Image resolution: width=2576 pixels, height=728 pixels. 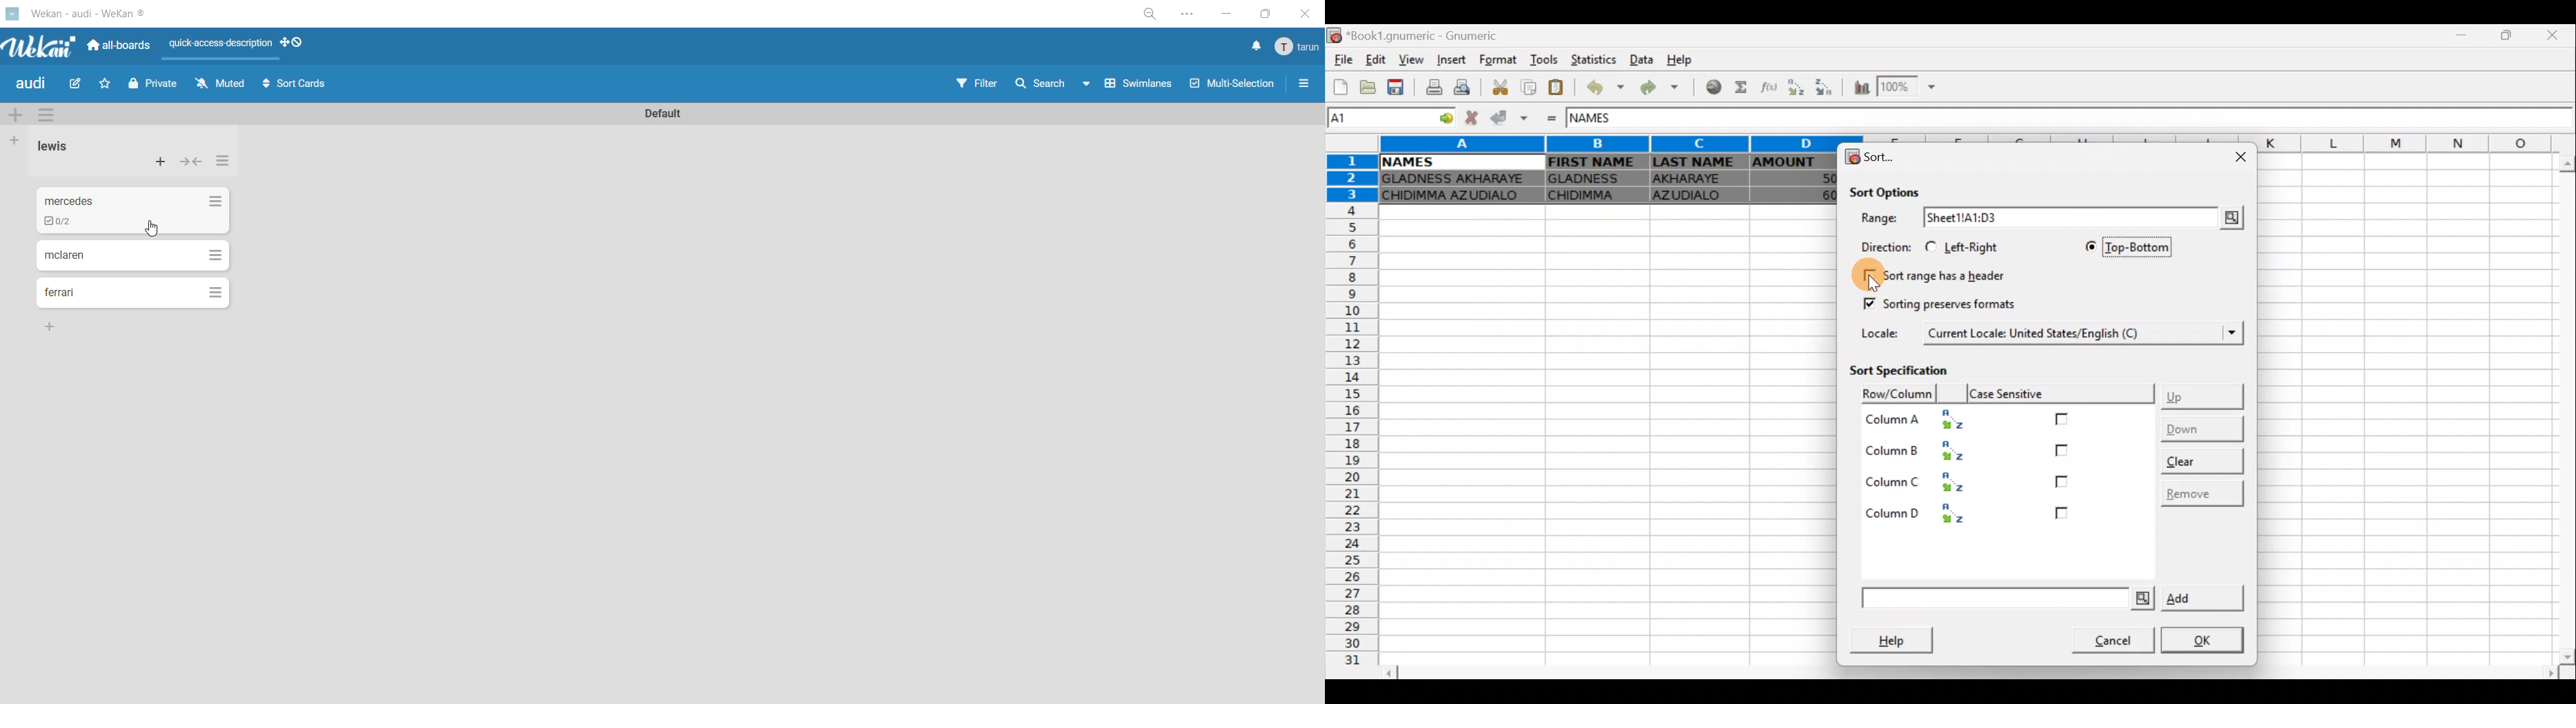 I want to click on Edit, so click(x=1377, y=61).